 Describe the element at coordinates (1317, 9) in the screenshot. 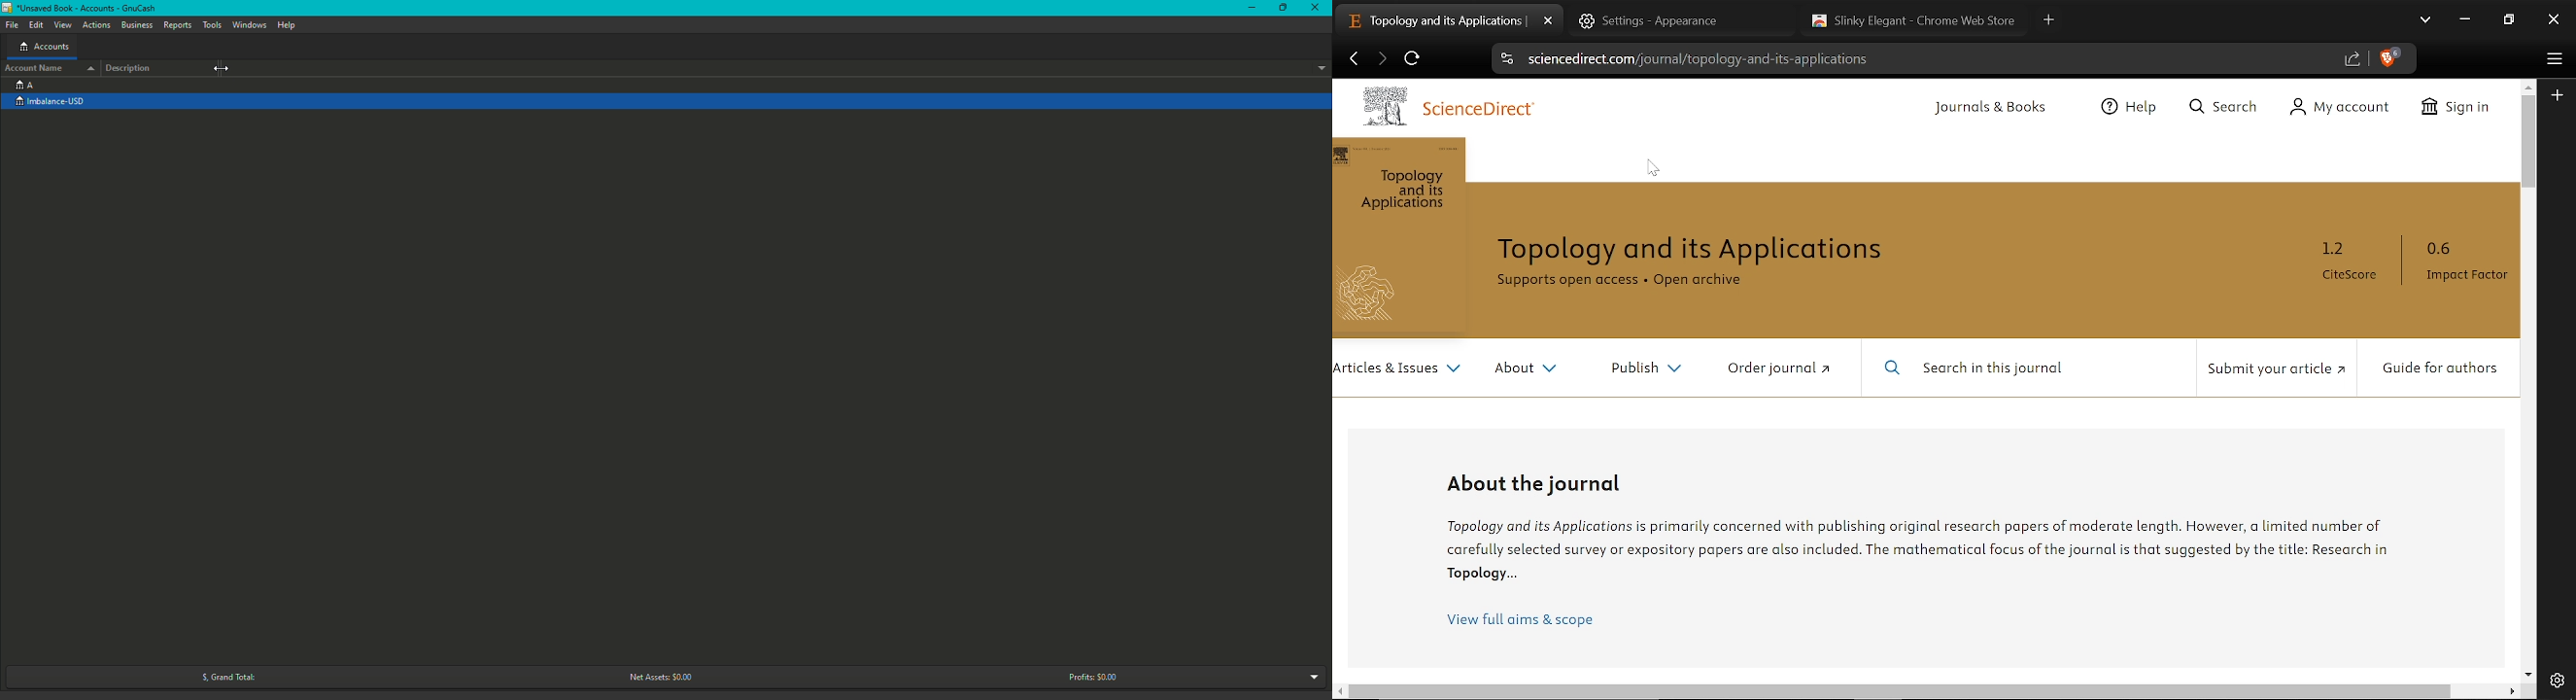

I see `Close` at that location.